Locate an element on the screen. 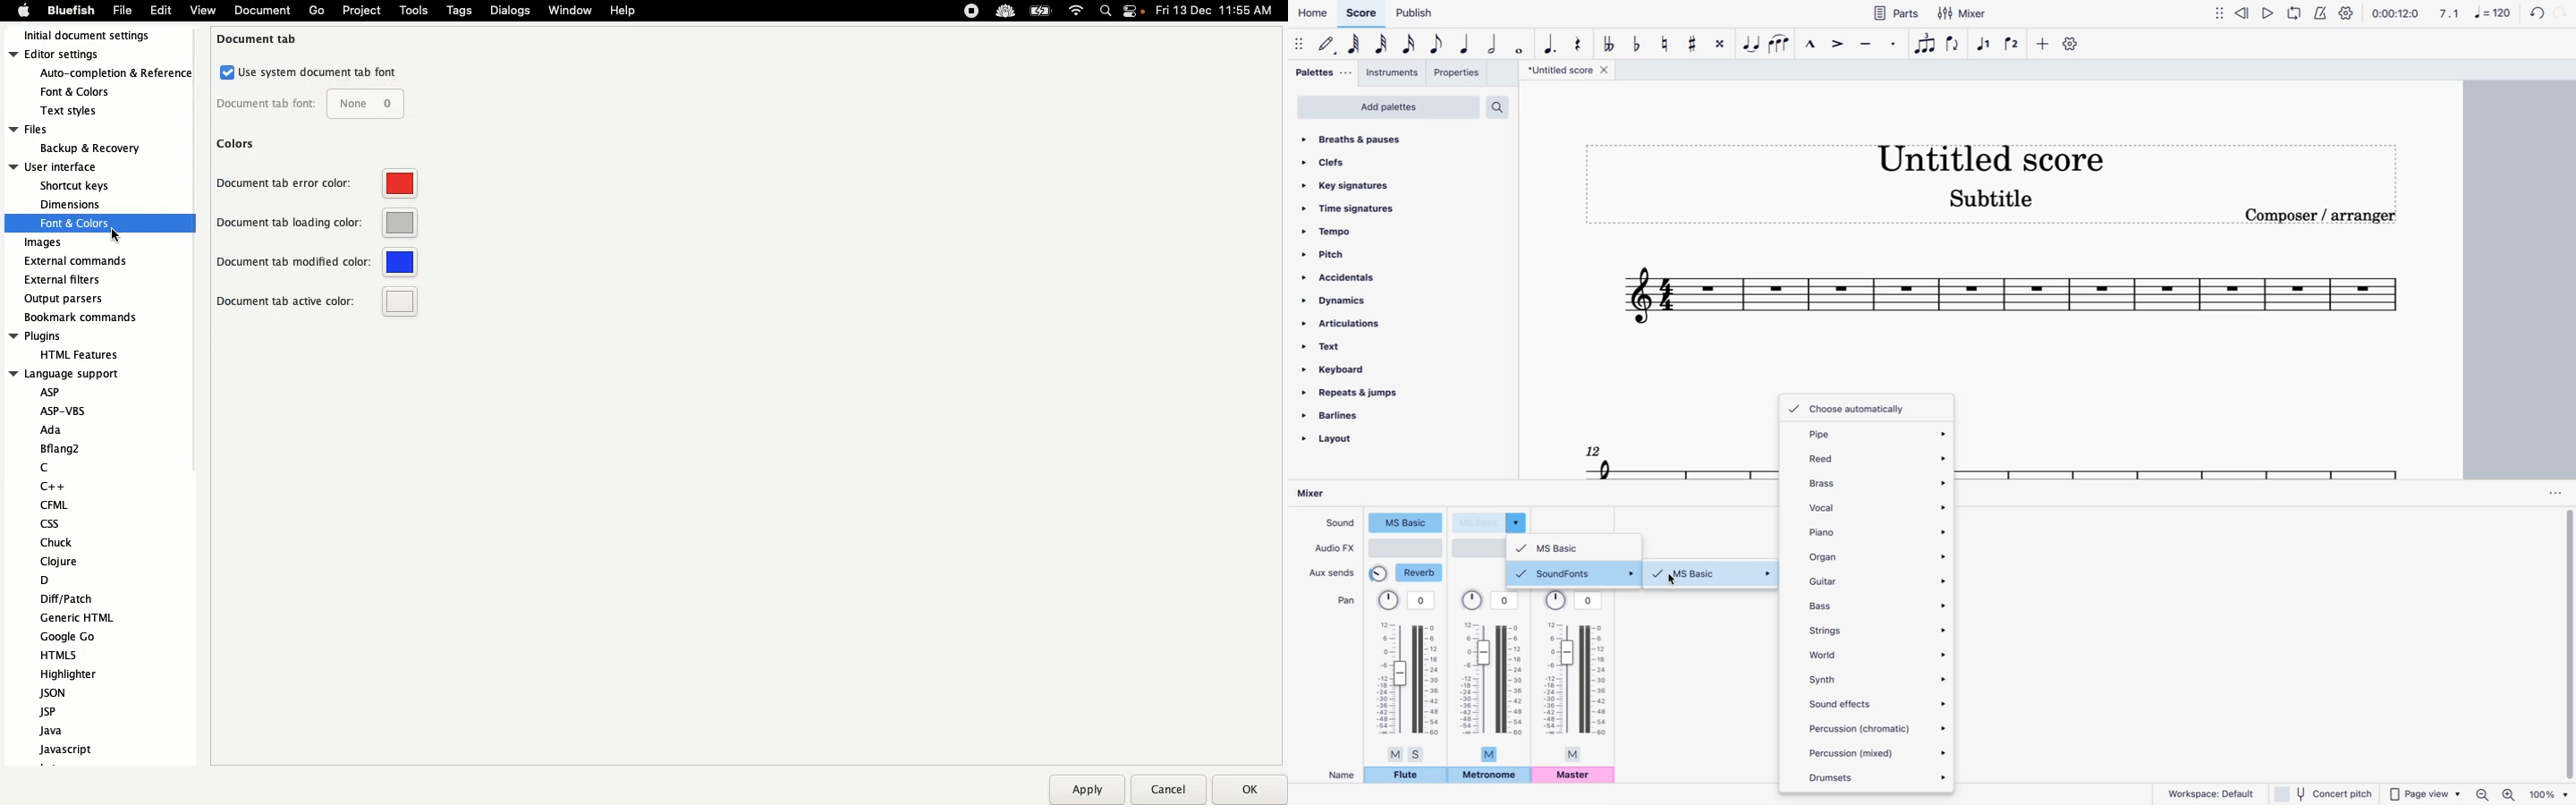 The image size is (2576, 812). percussion (mixed) is located at coordinates (1877, 753).